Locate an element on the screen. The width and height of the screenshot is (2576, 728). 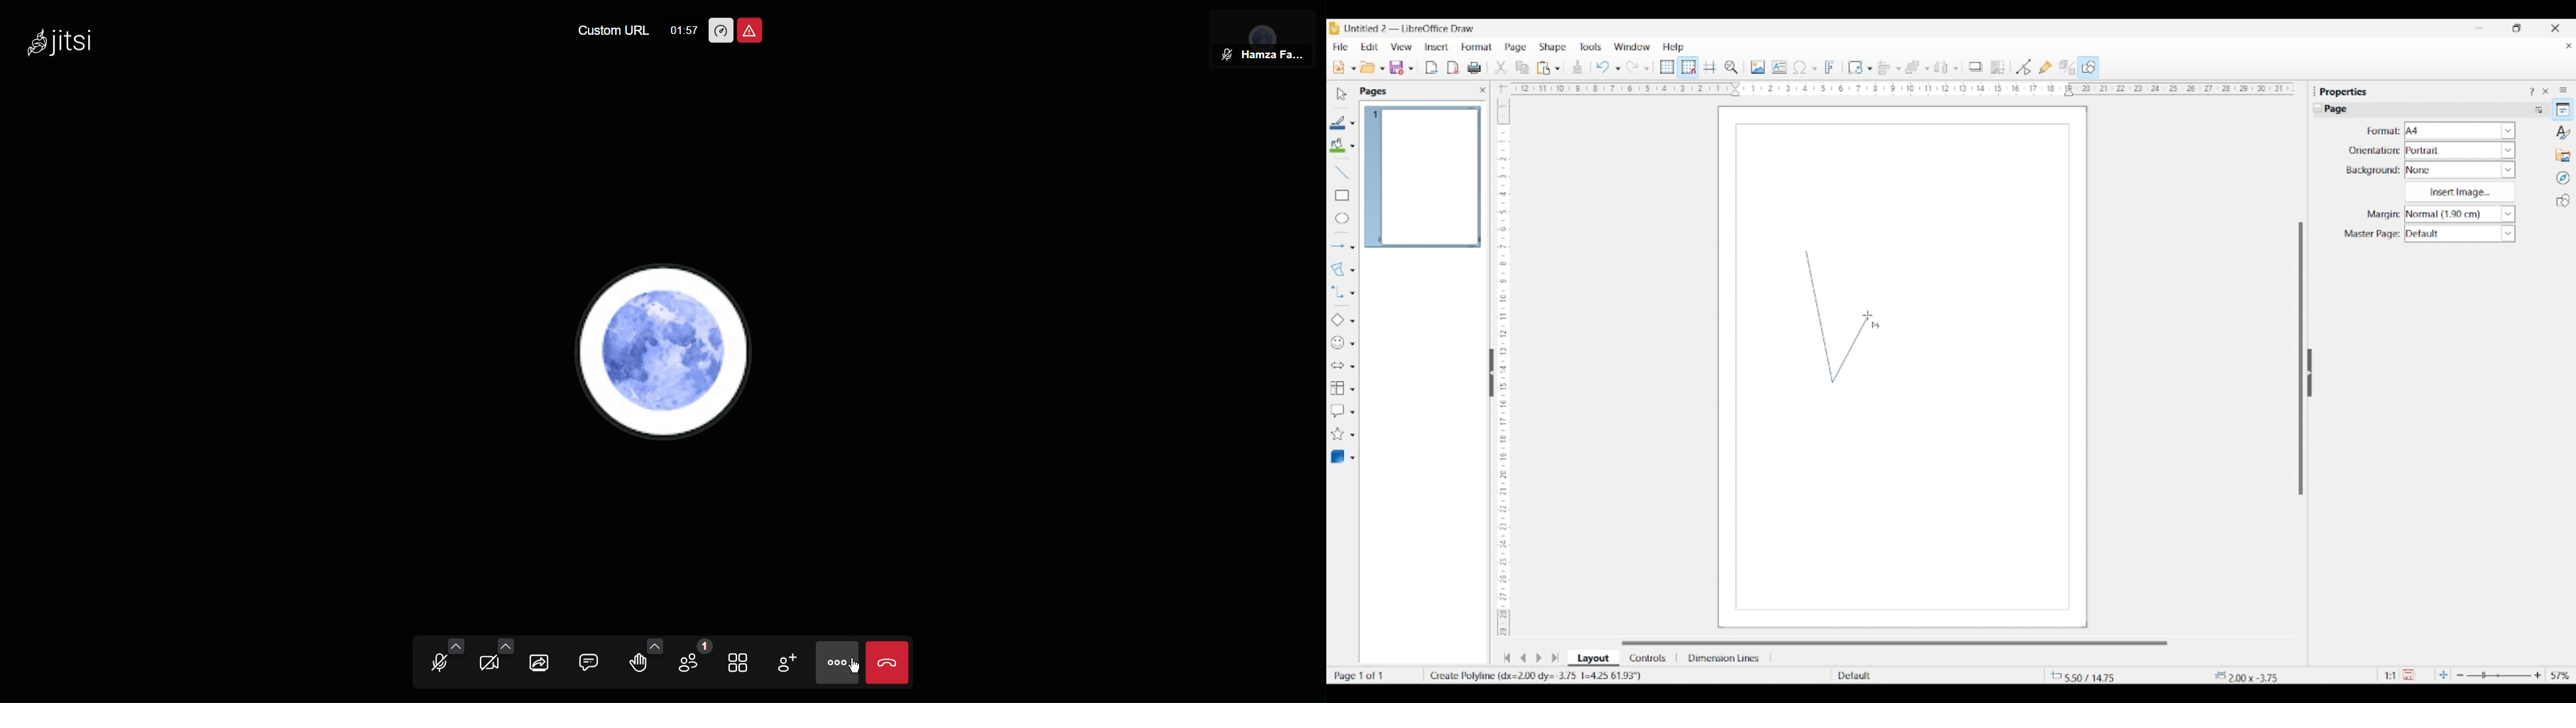
Current page w.r.t. total number of pages is located at coordinates (1375, 675).